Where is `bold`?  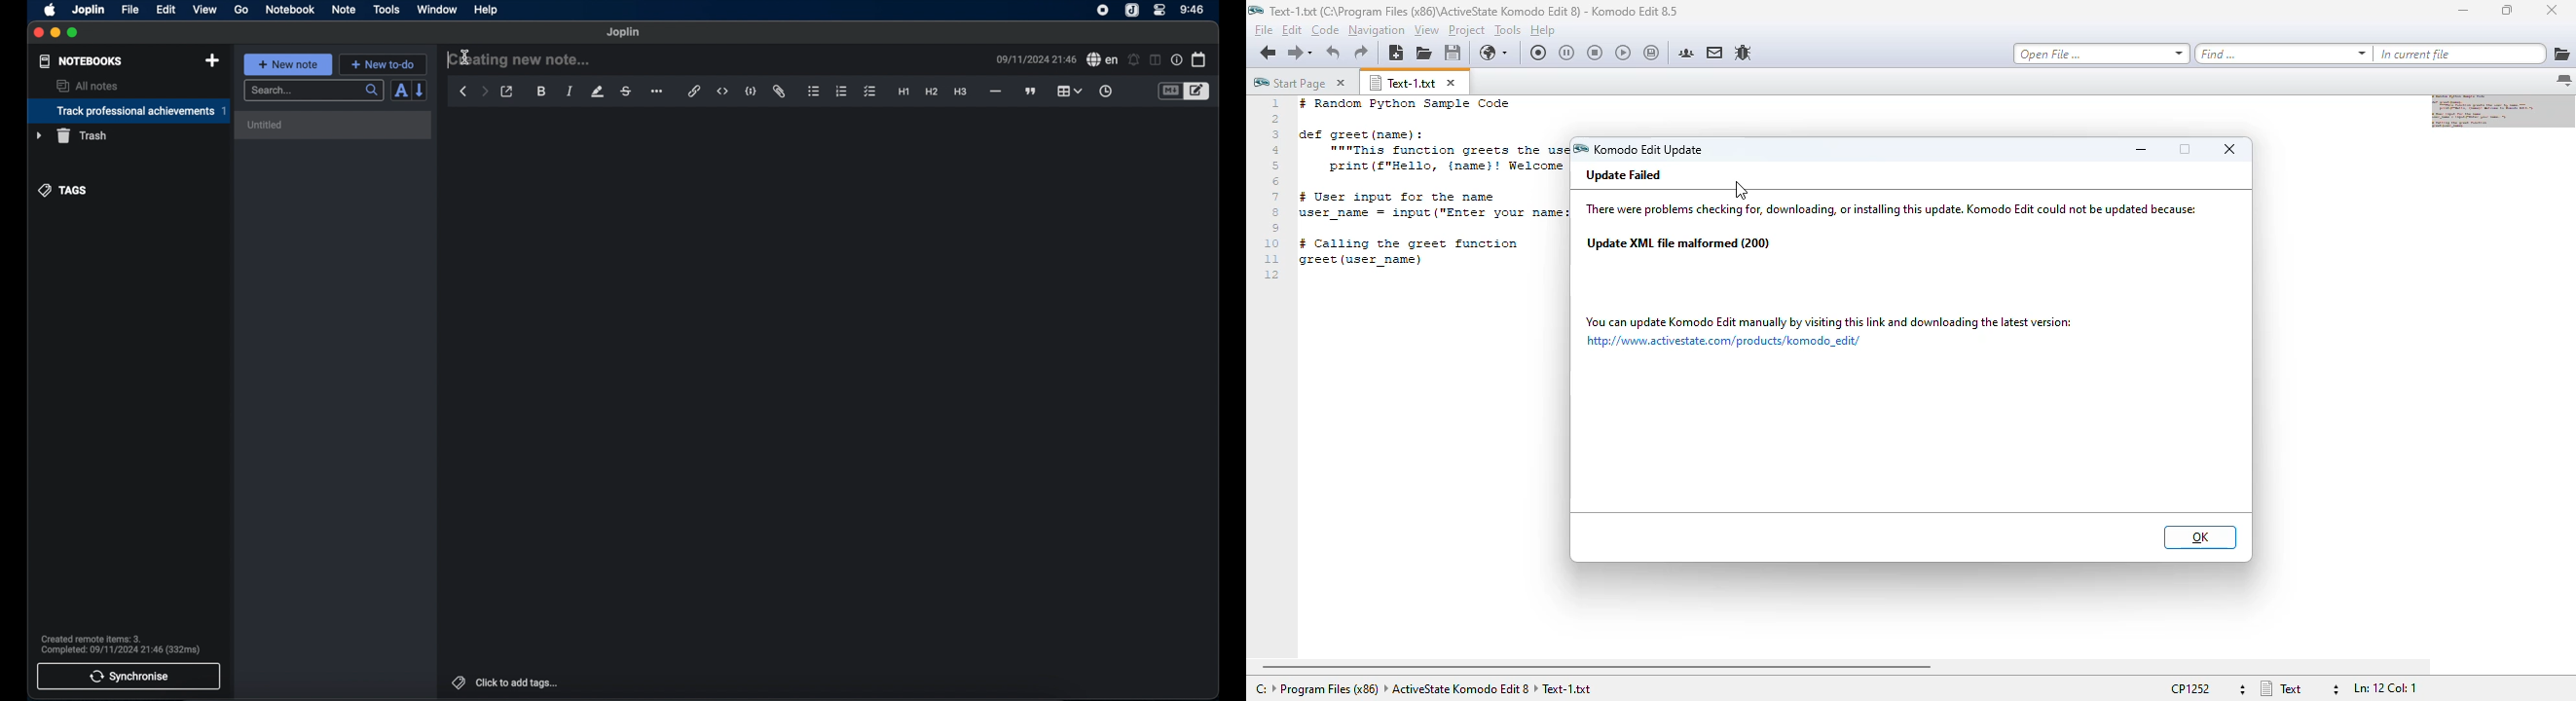 bold is located at coordinates (541, 92).